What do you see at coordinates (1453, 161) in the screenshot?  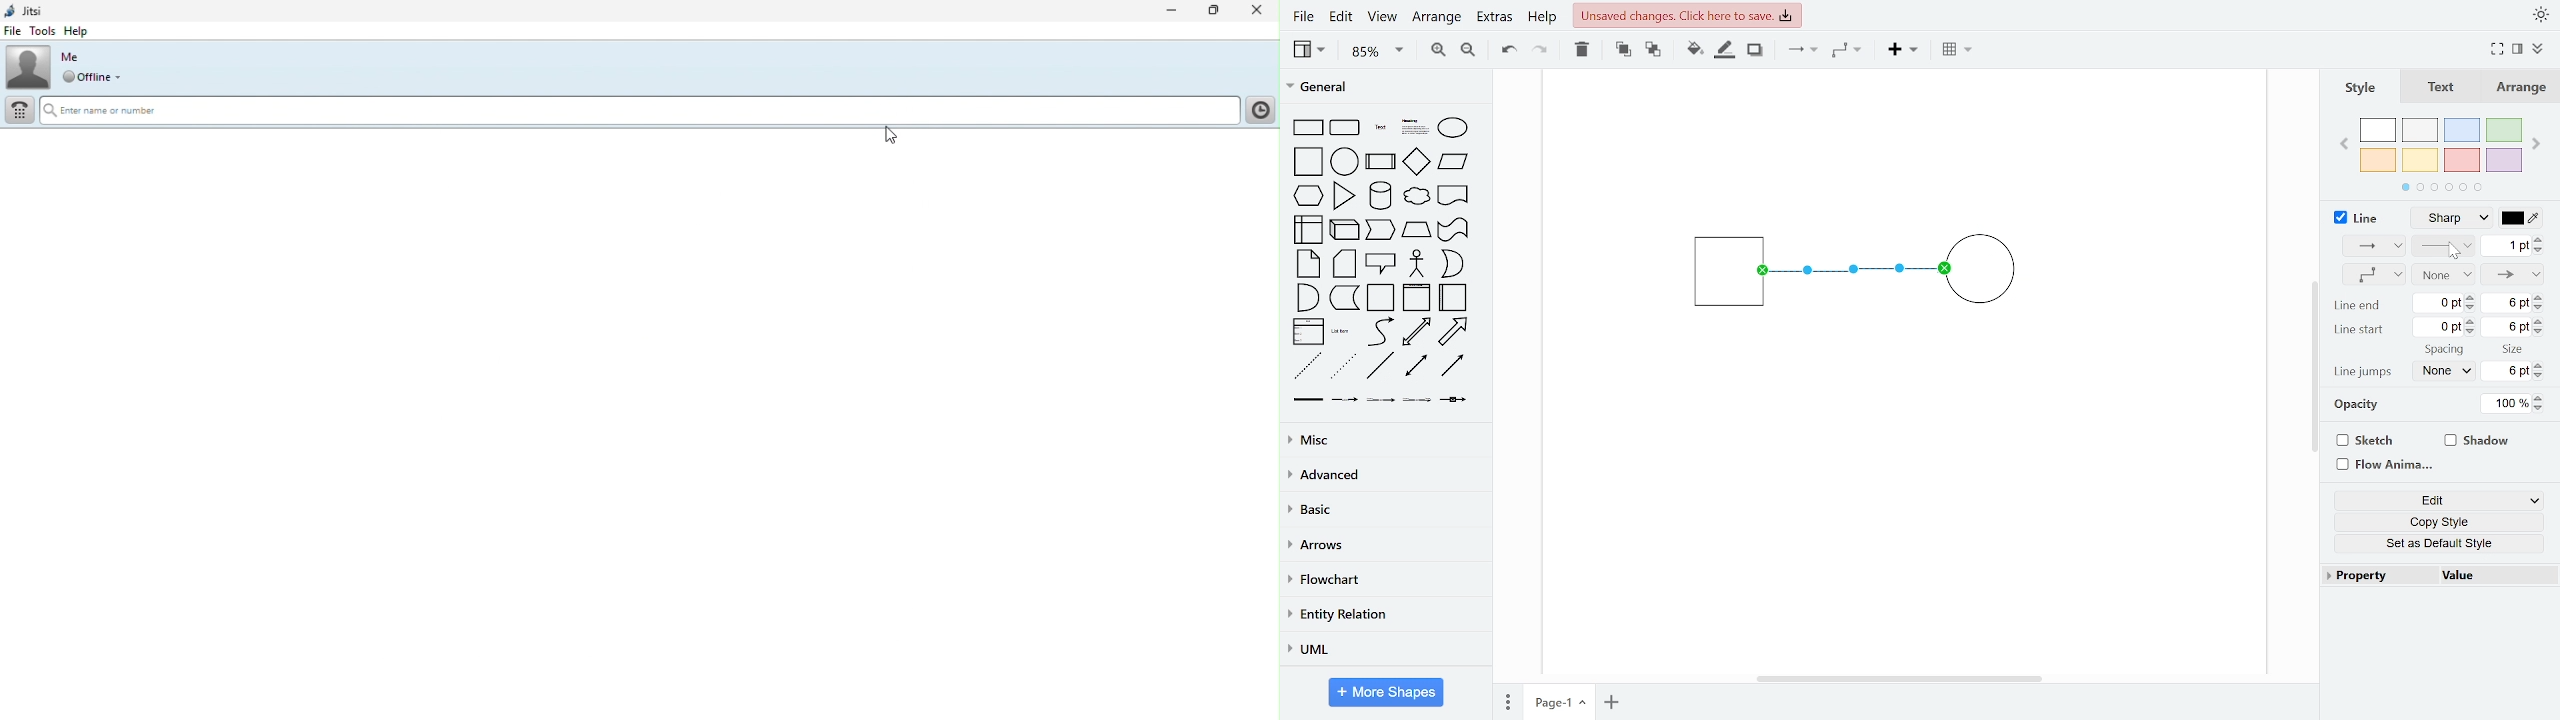 I see `paralellogram` at bounding box center [1453, 161].